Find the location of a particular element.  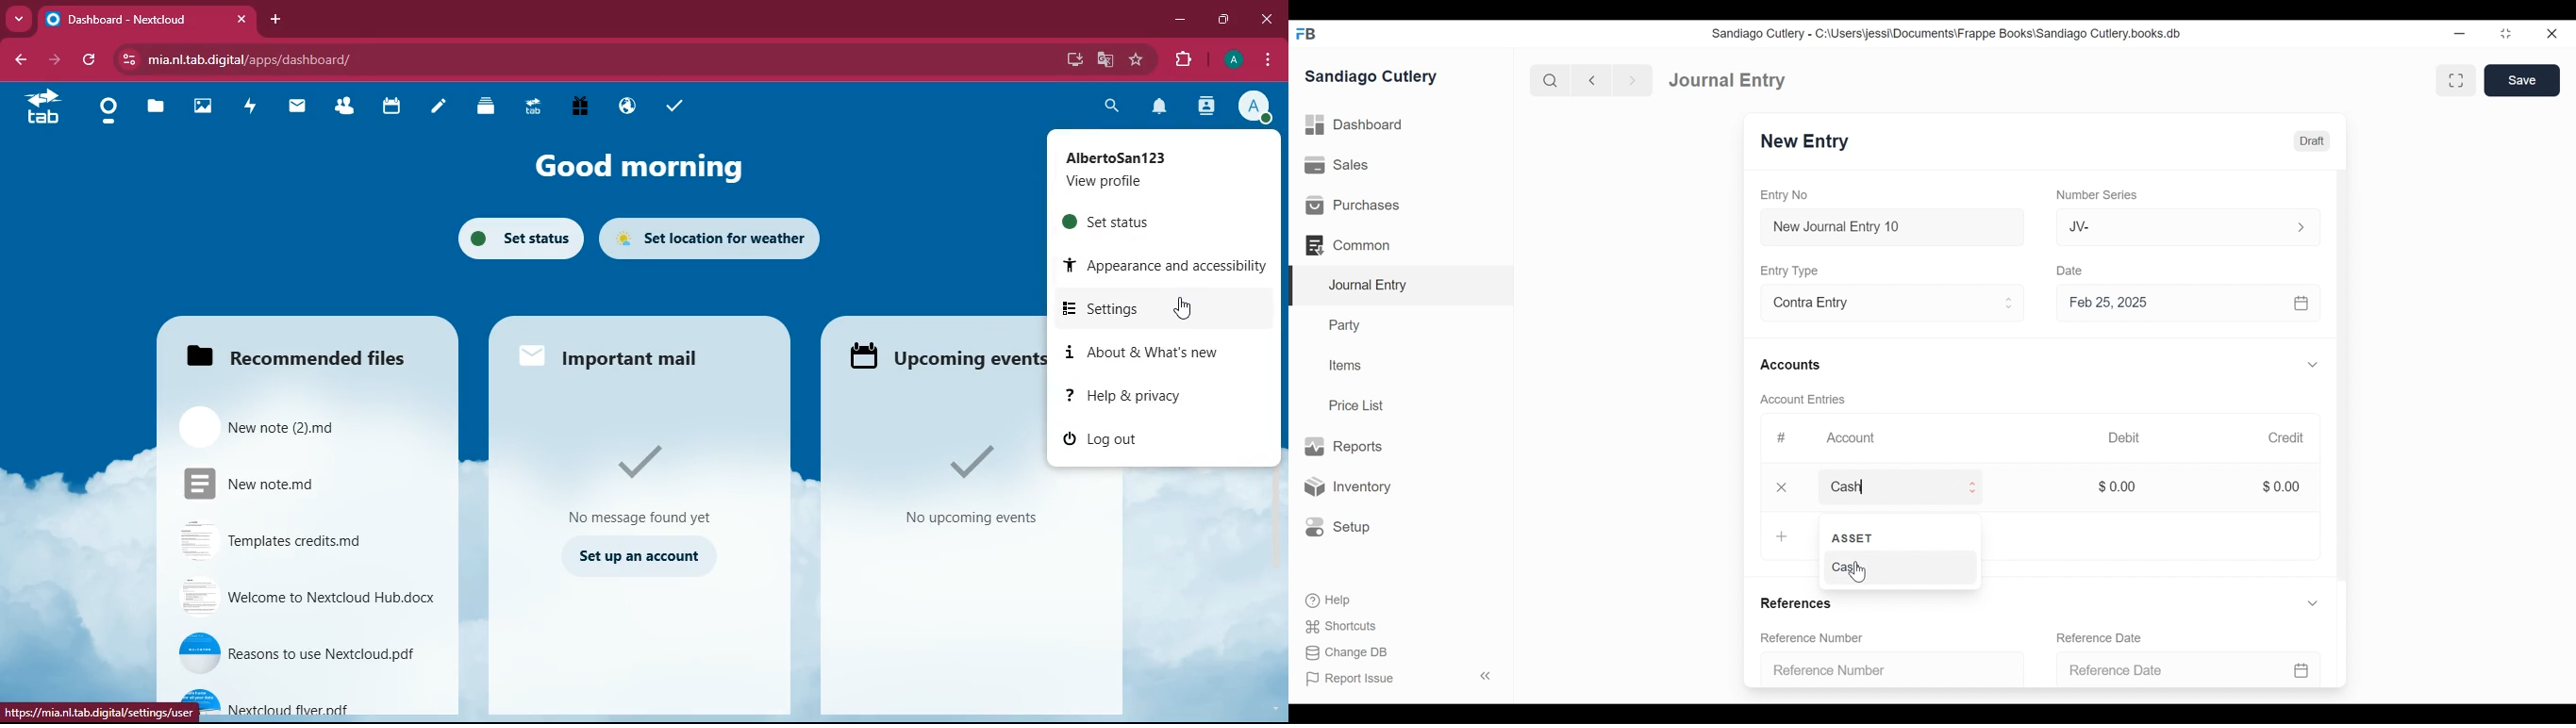

Expand is located at coordinates (2315, 605).